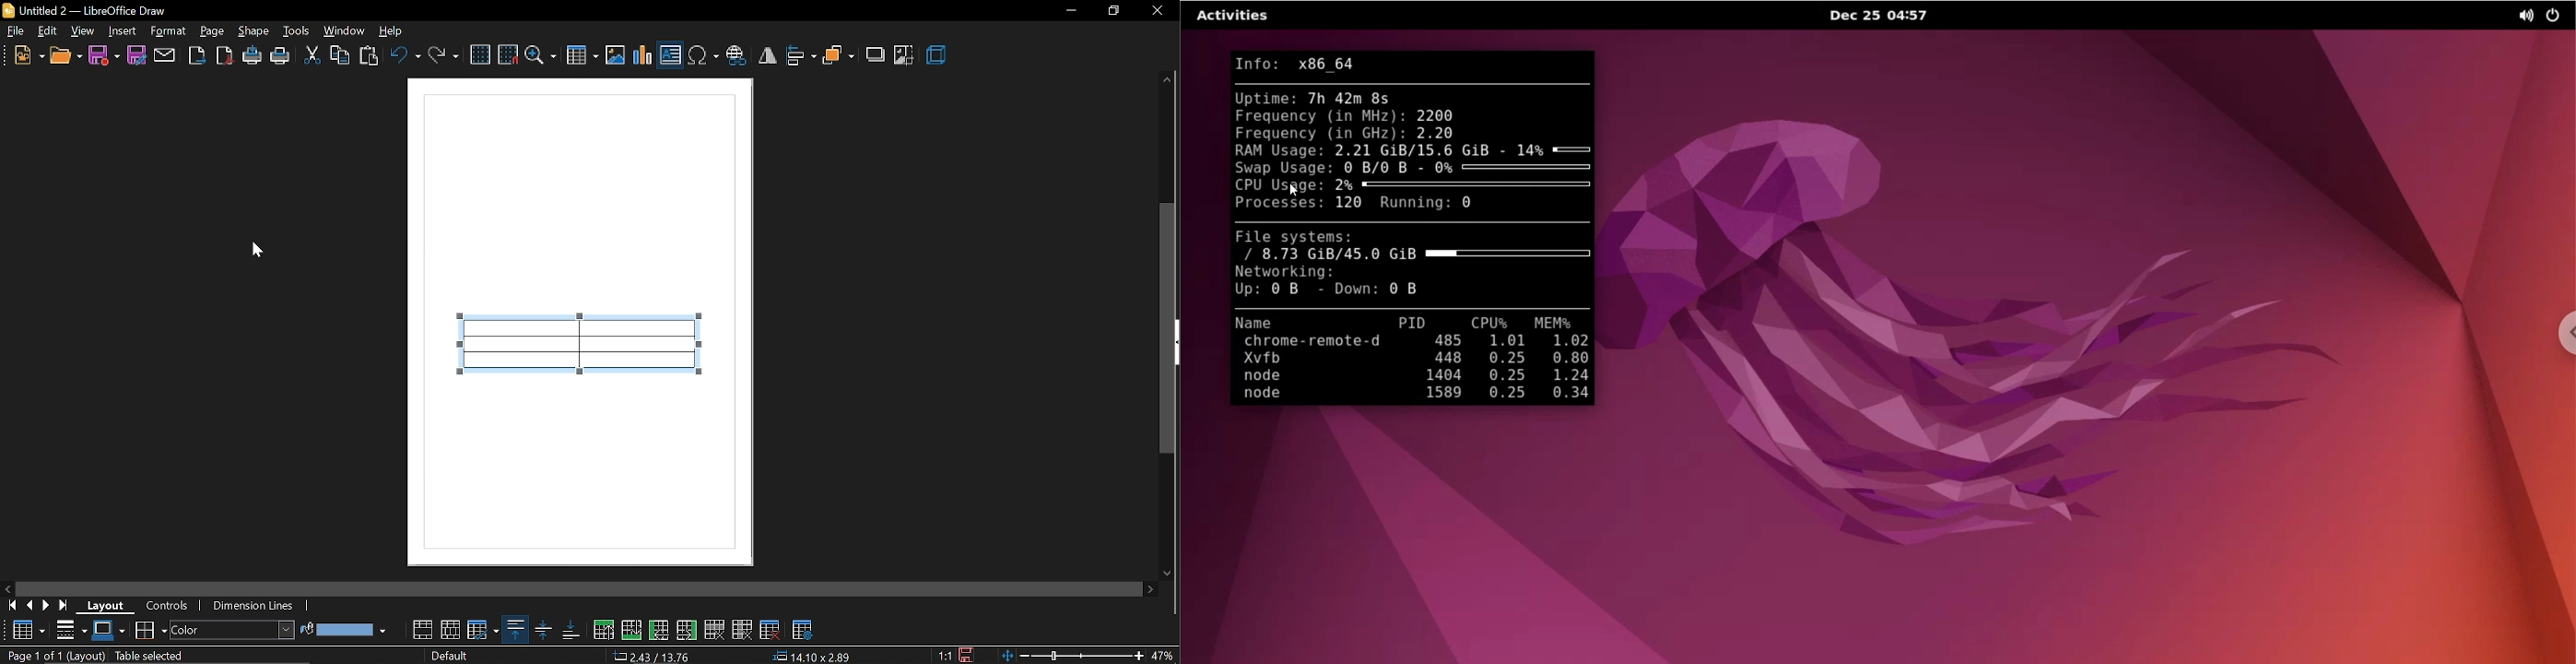 The width and height of the screenshot is (2576, 672). I want to click on delete column, so click(743, 633).